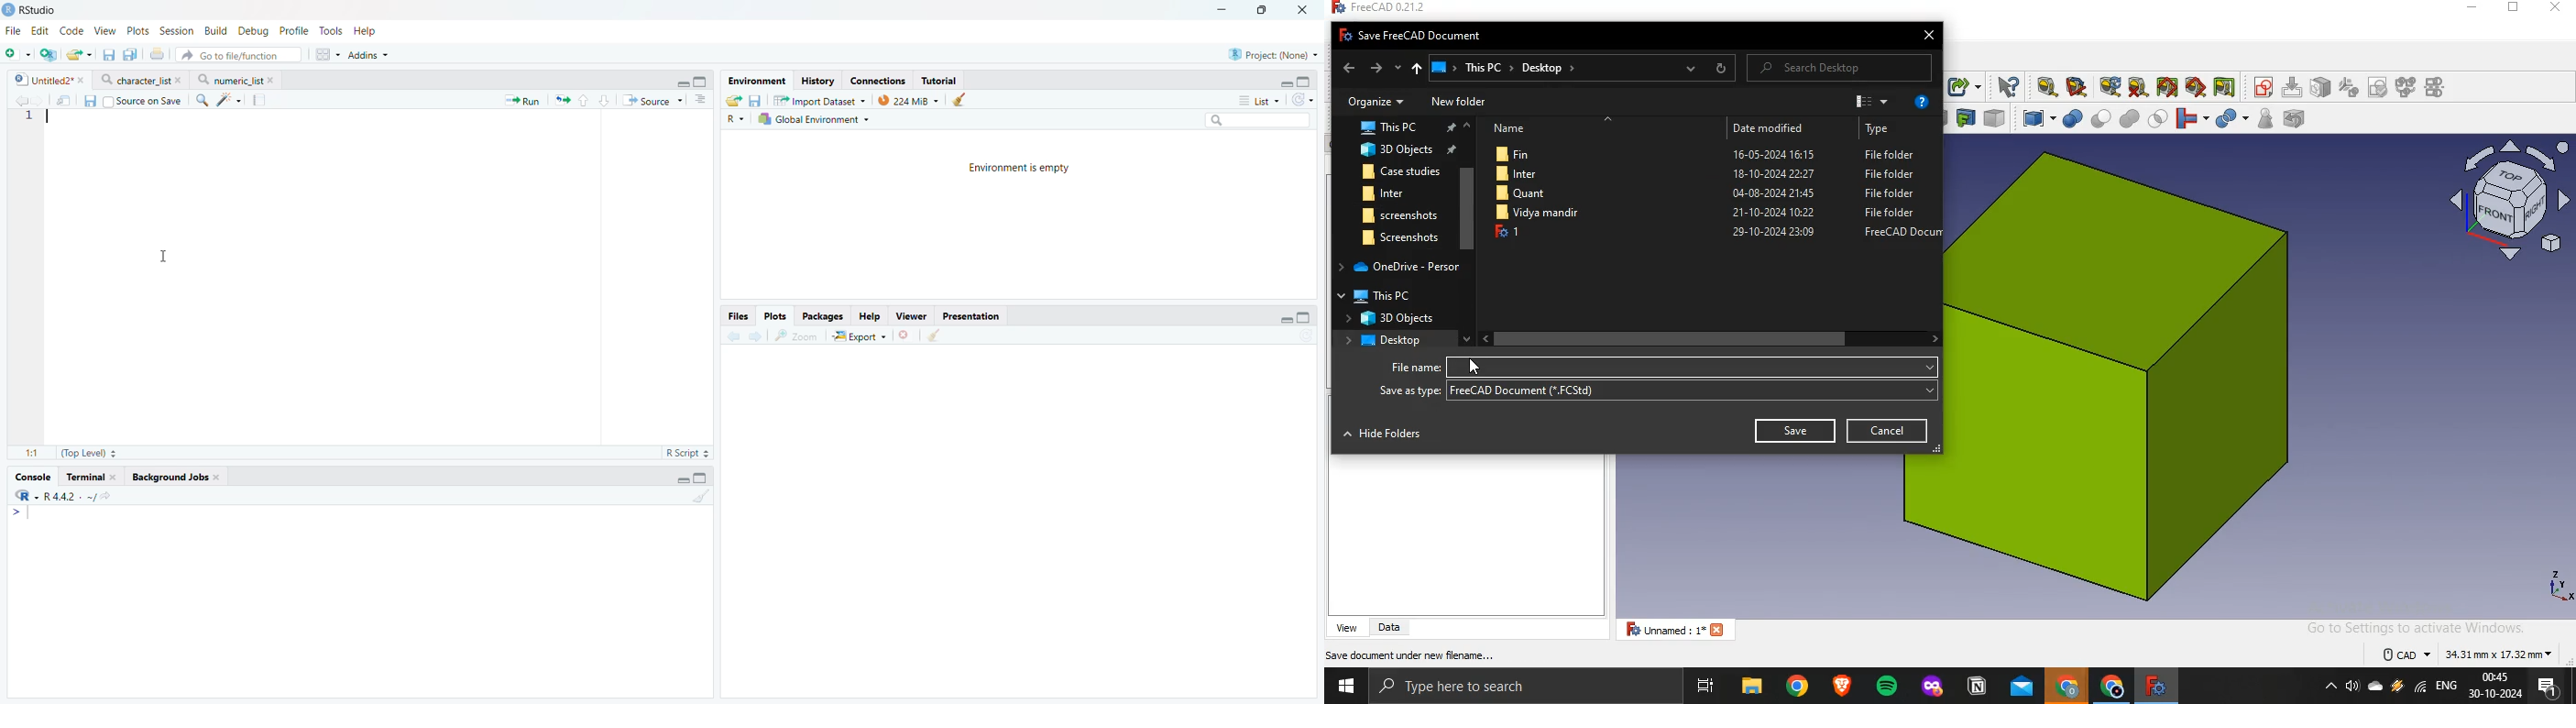 This screenshot has width=2576, height=728. Describe the element at coordinates (142, 101) in the screenshot. I see `Source on Save` at that location.